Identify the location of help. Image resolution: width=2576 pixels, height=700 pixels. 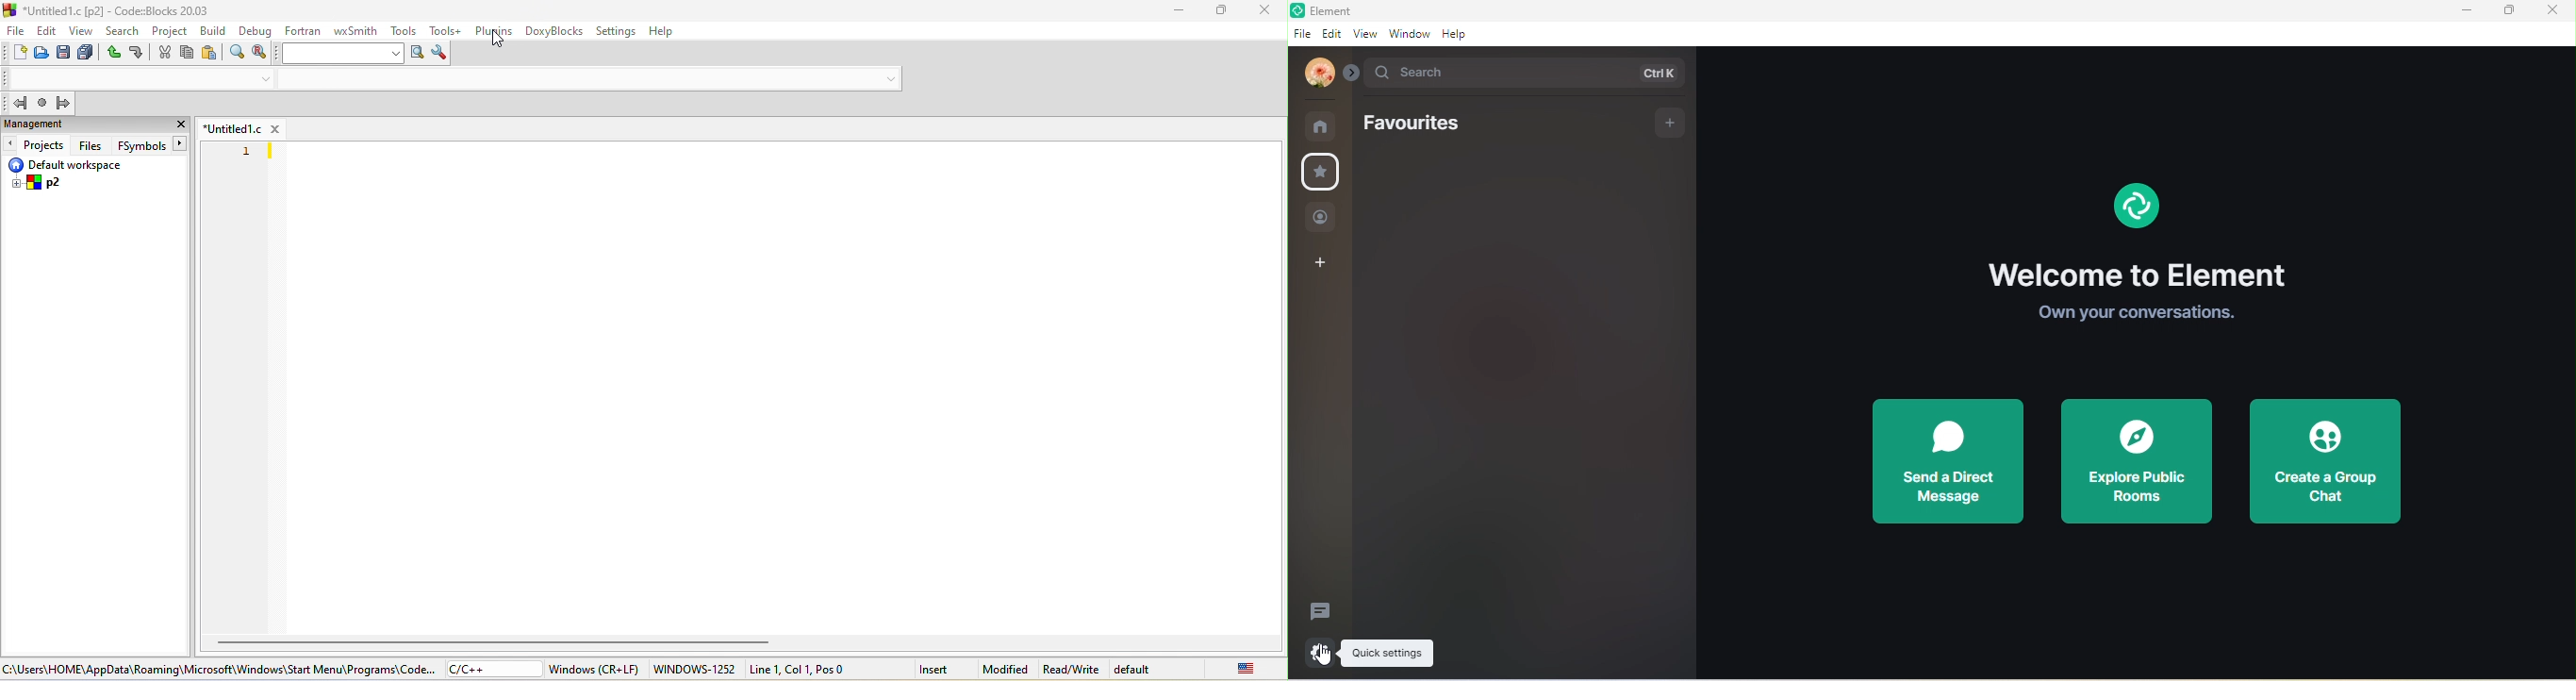
(1457, 35).